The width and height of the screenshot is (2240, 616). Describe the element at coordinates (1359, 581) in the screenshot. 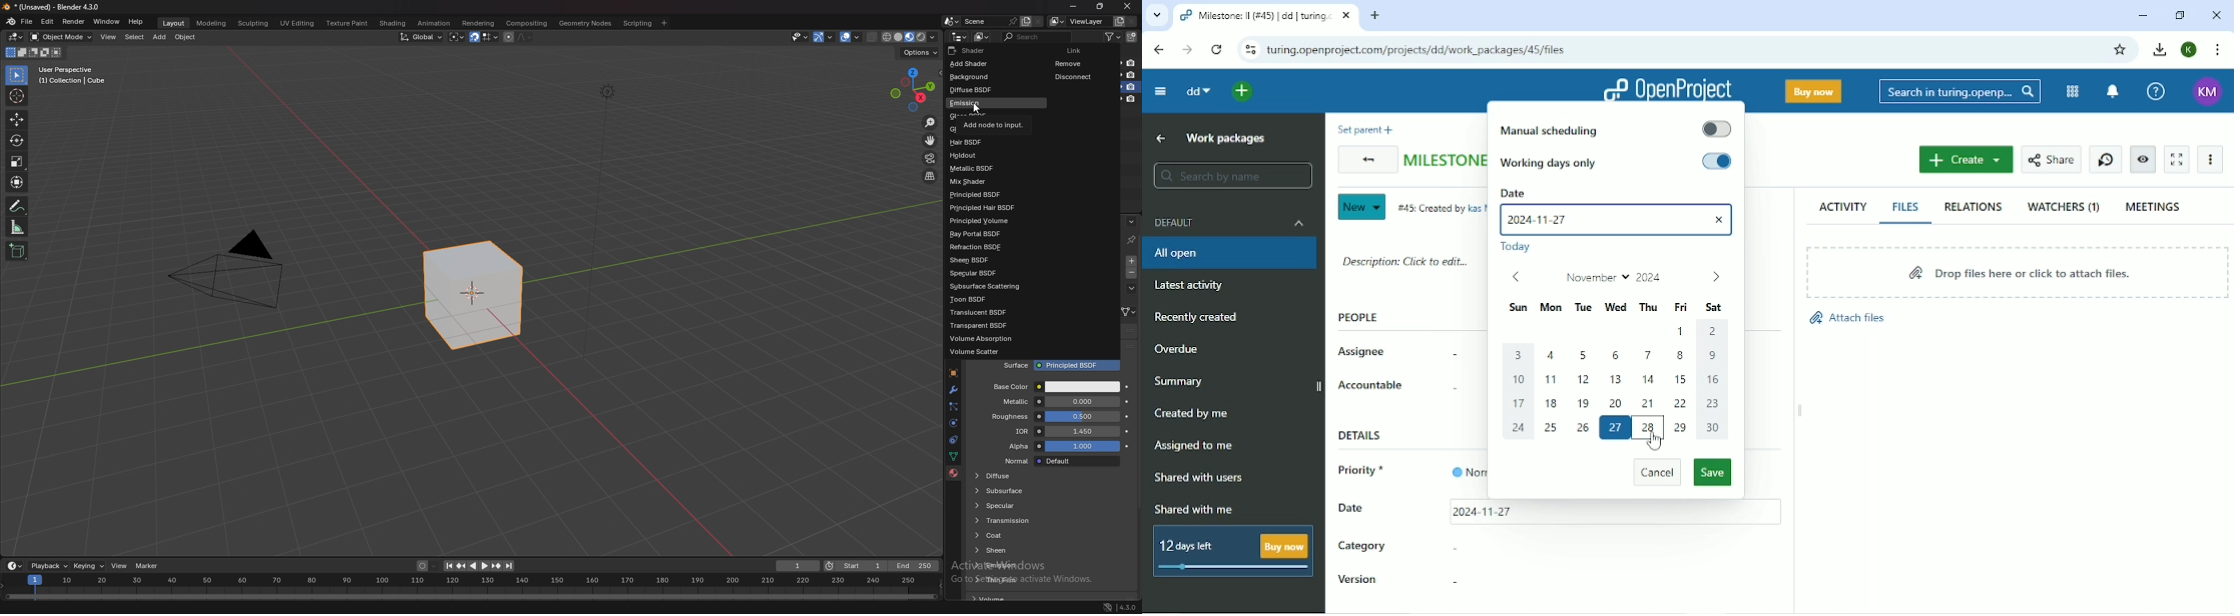

I see `Version` at that location.